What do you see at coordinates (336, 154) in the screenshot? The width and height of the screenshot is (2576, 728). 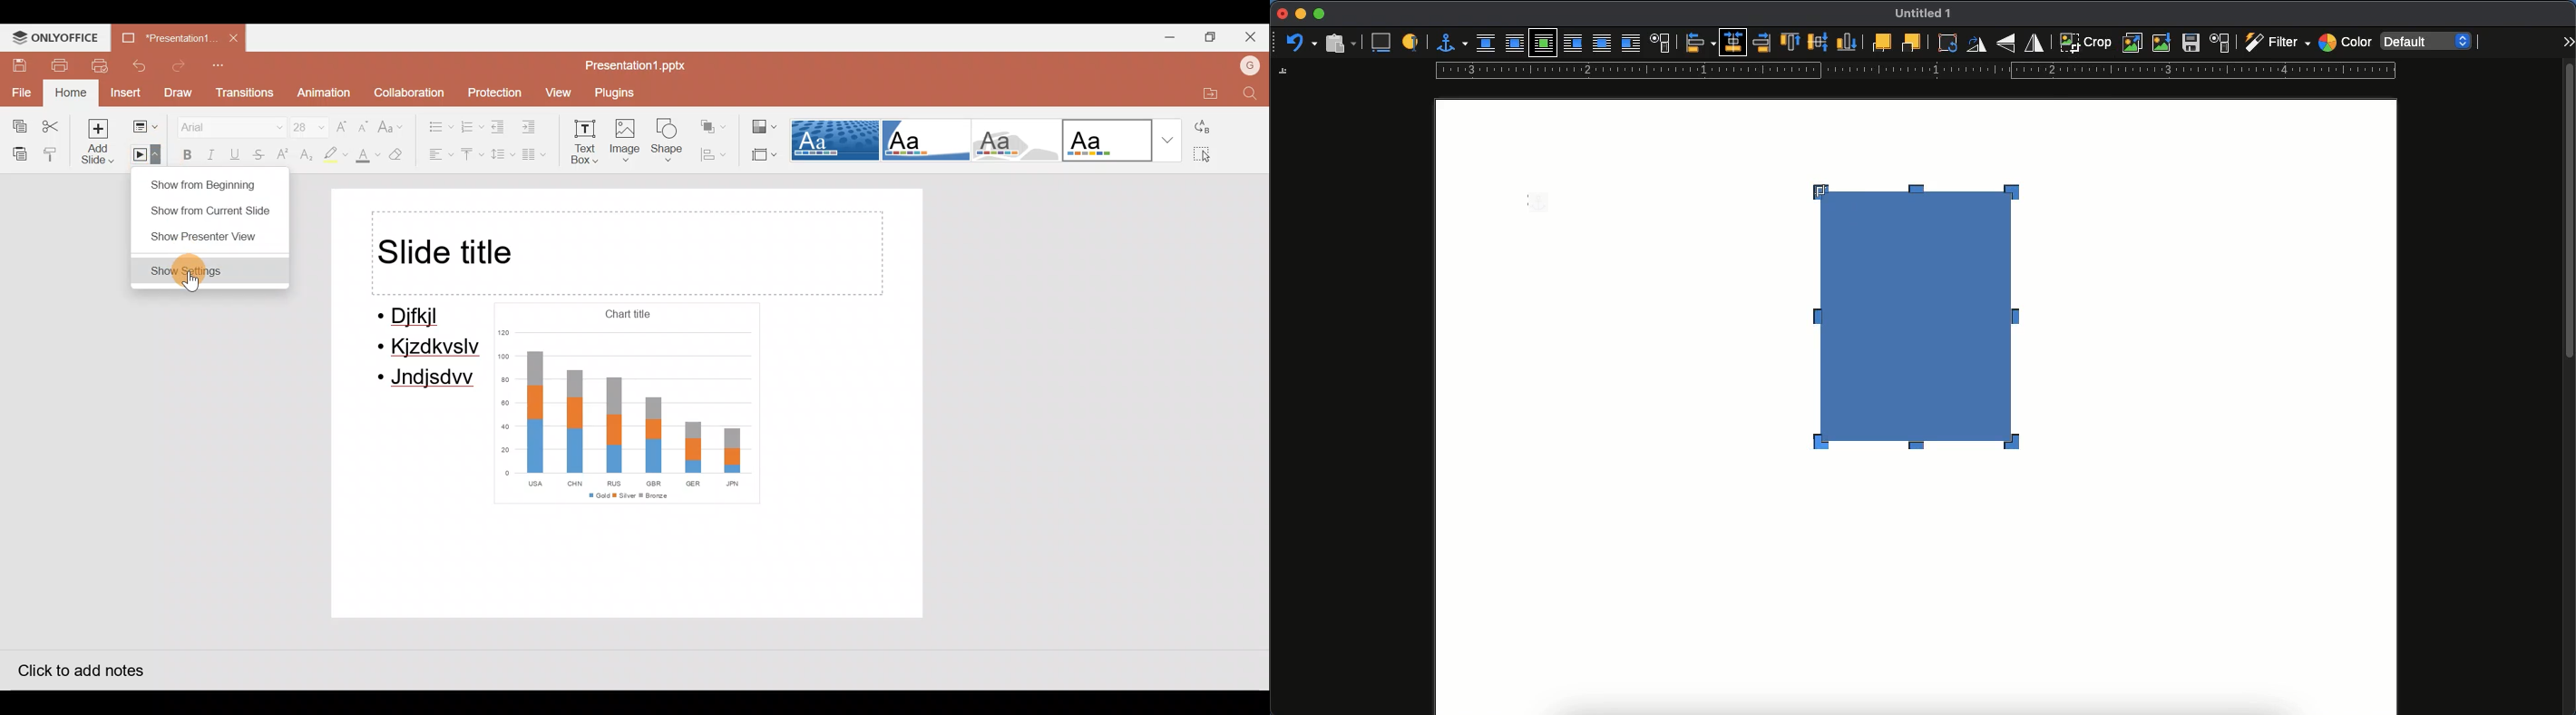 I see `Highlight colour` at bounding box center [336, 154].